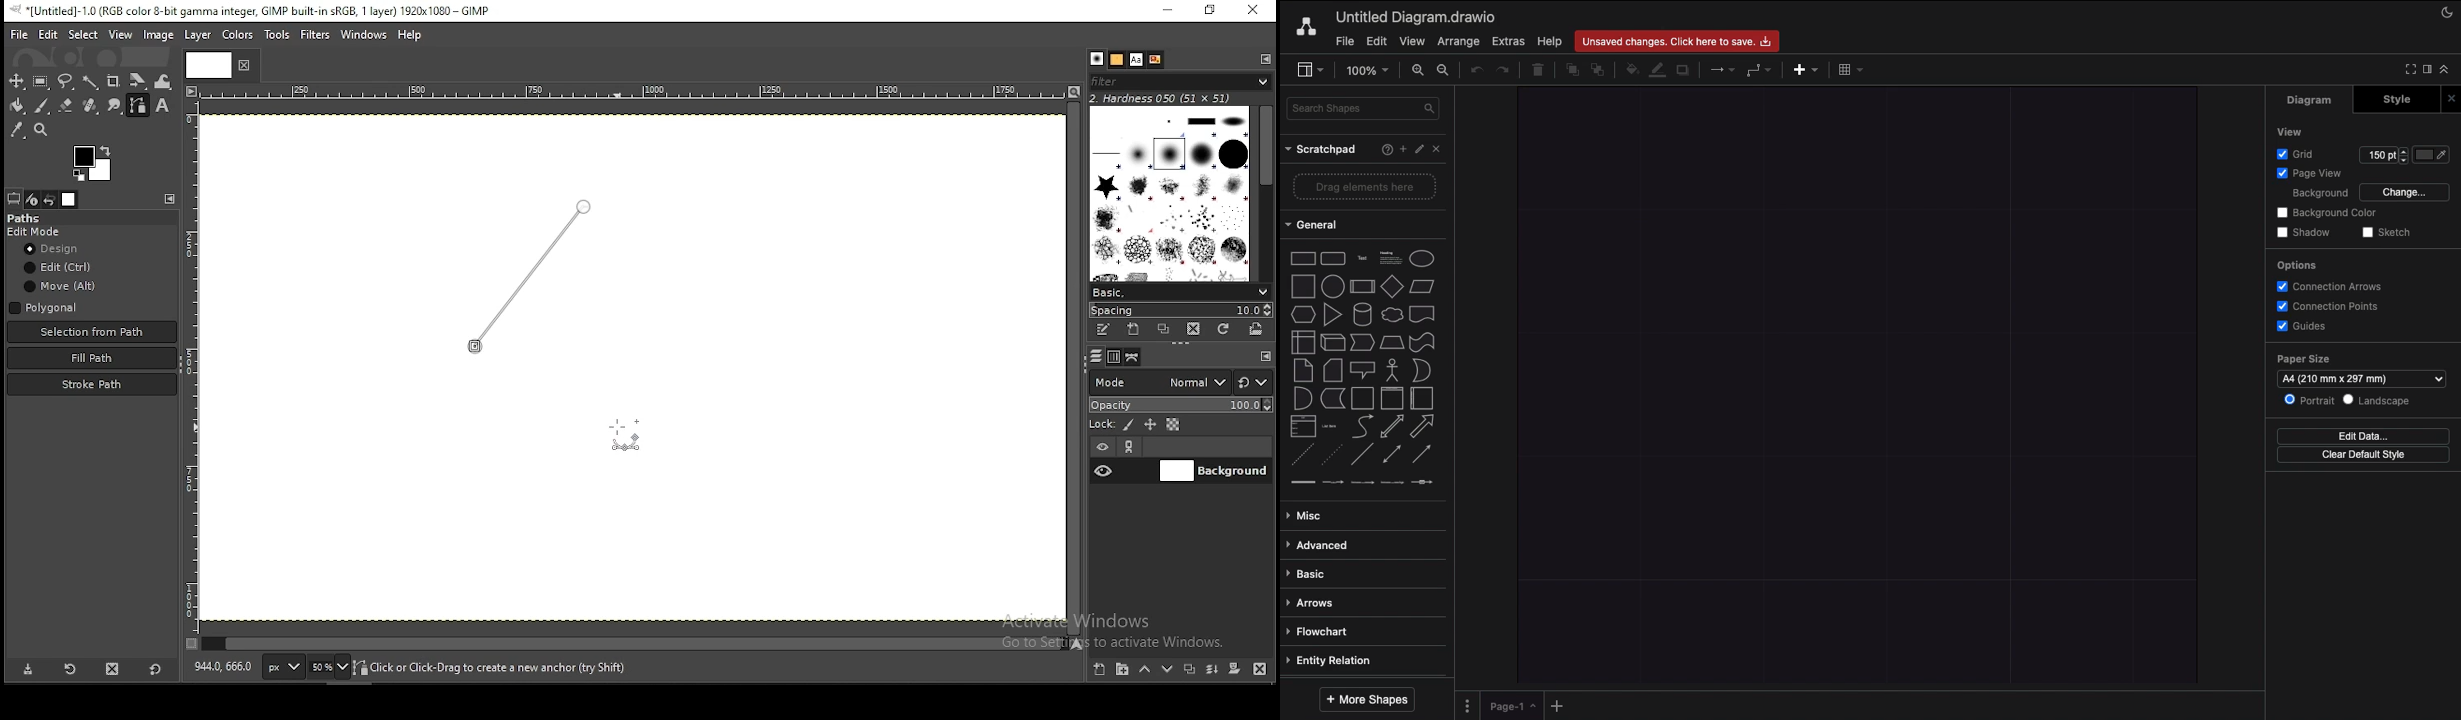 The height and width of the screenshot is (728, 2464). What do you see at coordinates (2432, 155) in the screenshot?
I see `Color picked` at bounding box center [2432, 155].